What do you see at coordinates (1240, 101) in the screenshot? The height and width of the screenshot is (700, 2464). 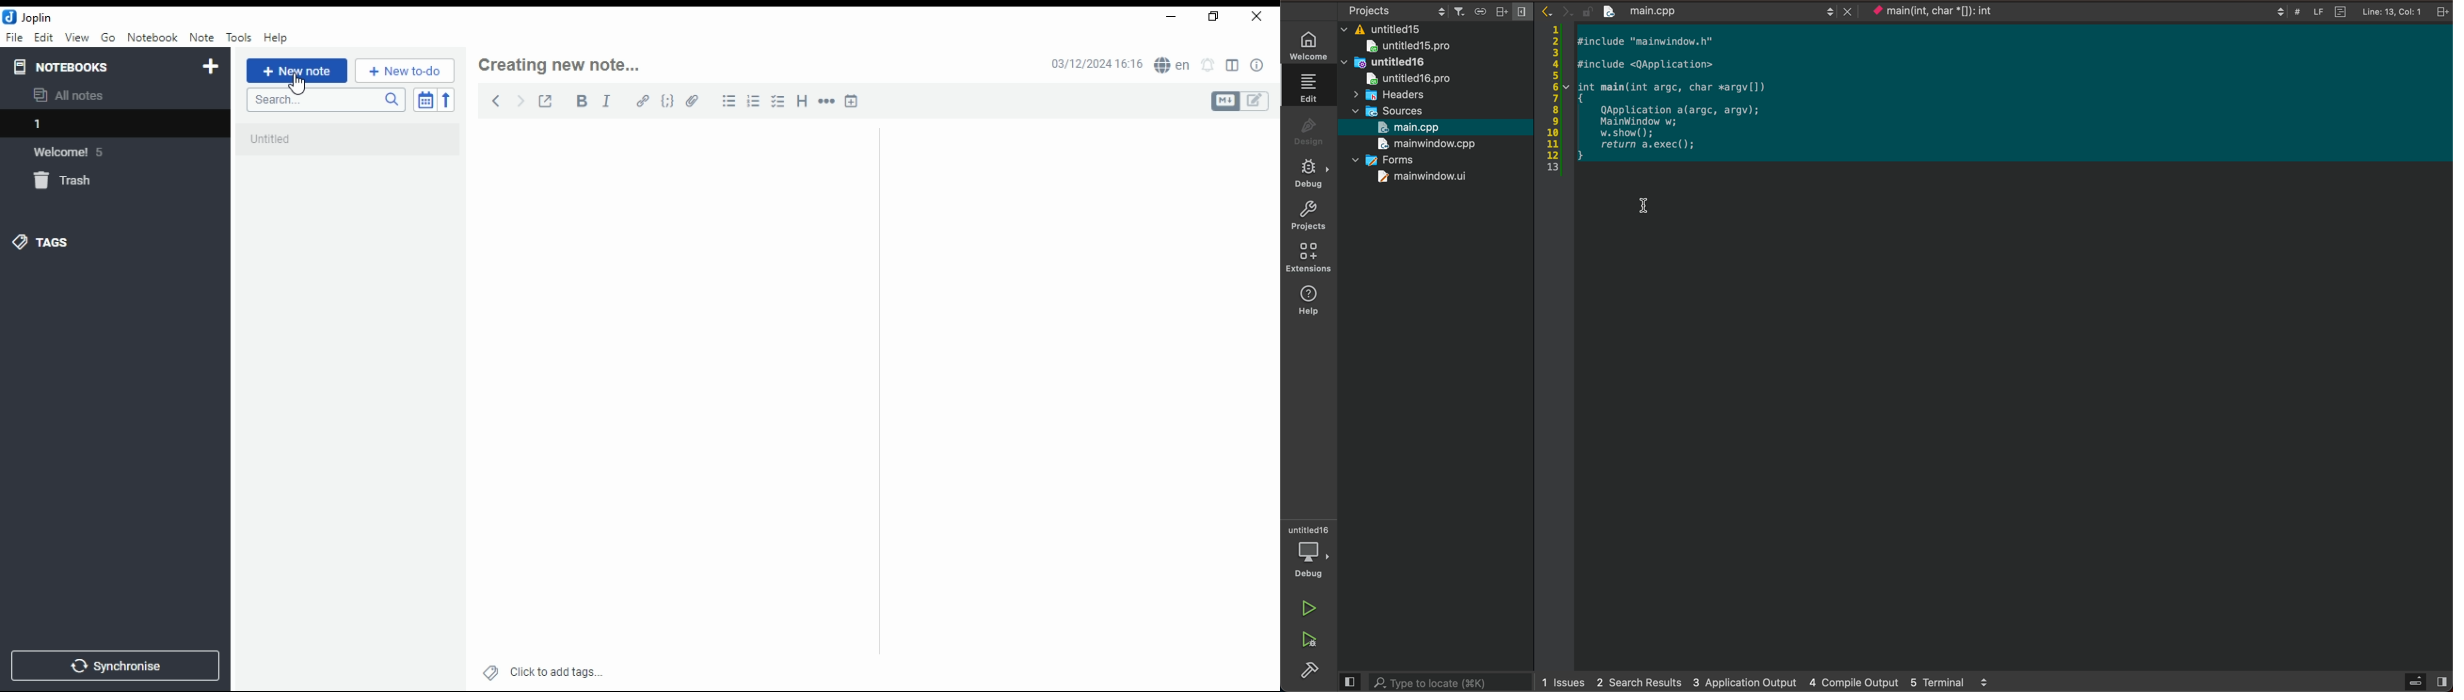 I see `toggle editors` at bounding box center [1240, 101].